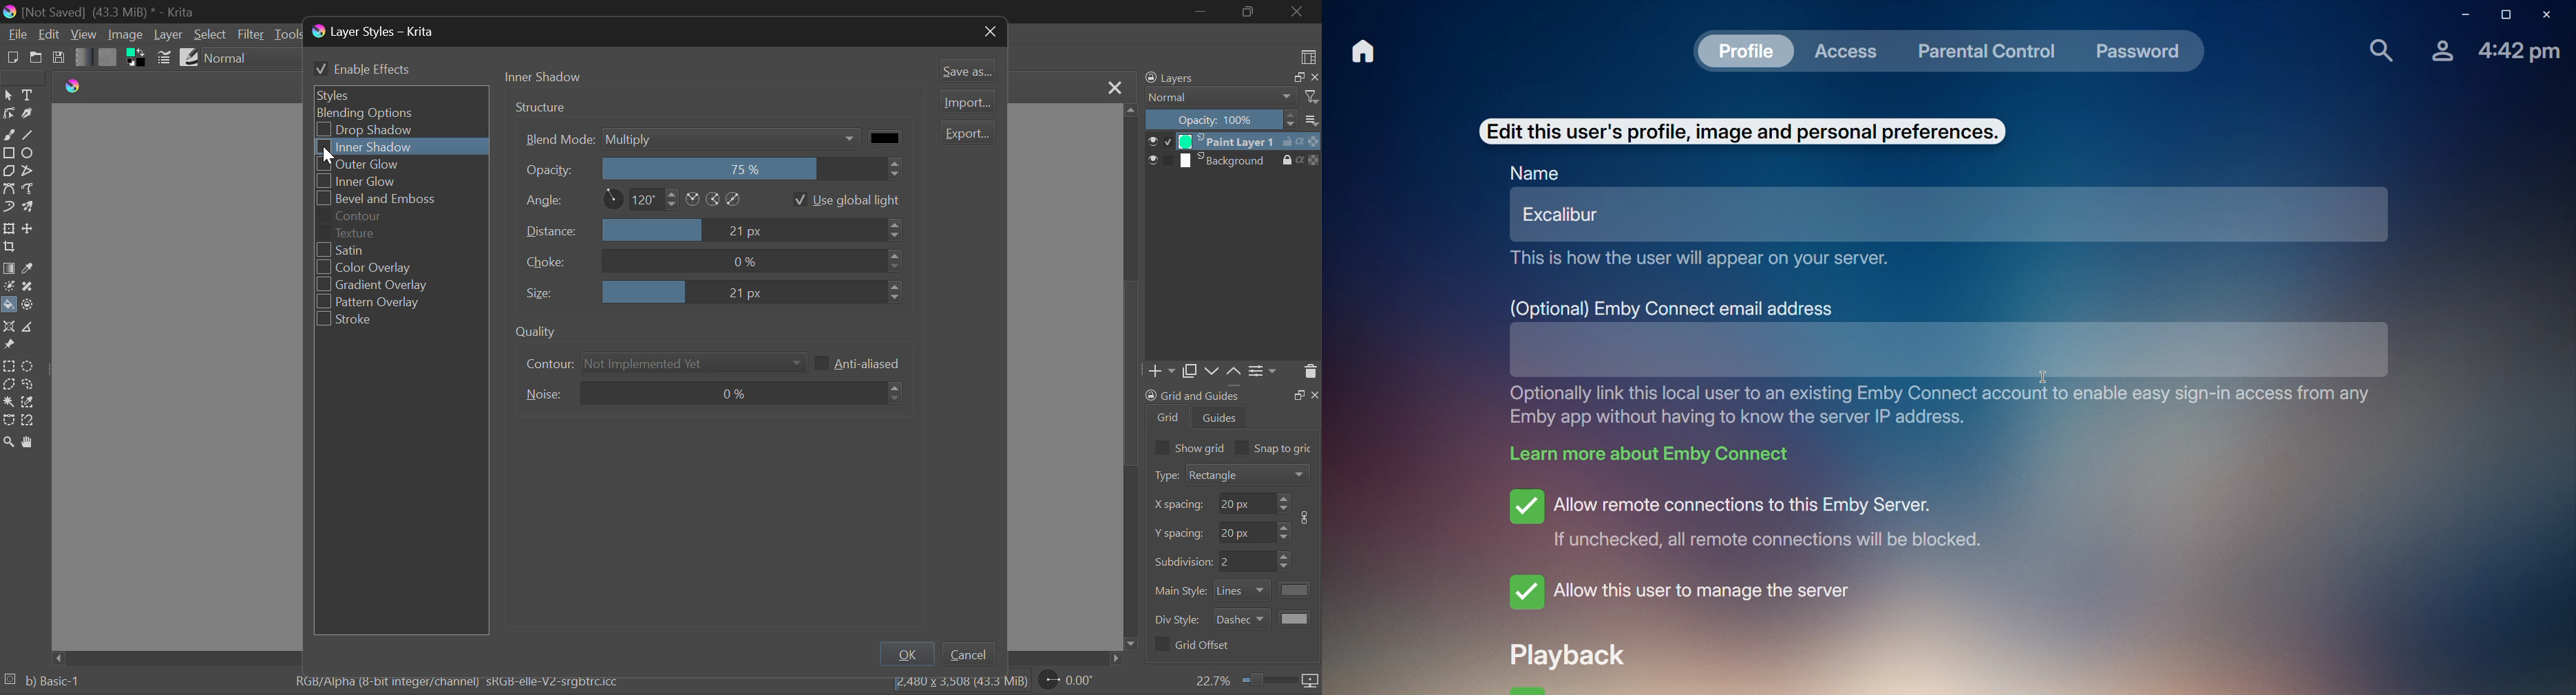 The image size is (2576, 700). I want to click on Tab Heading, so click(545, 79).